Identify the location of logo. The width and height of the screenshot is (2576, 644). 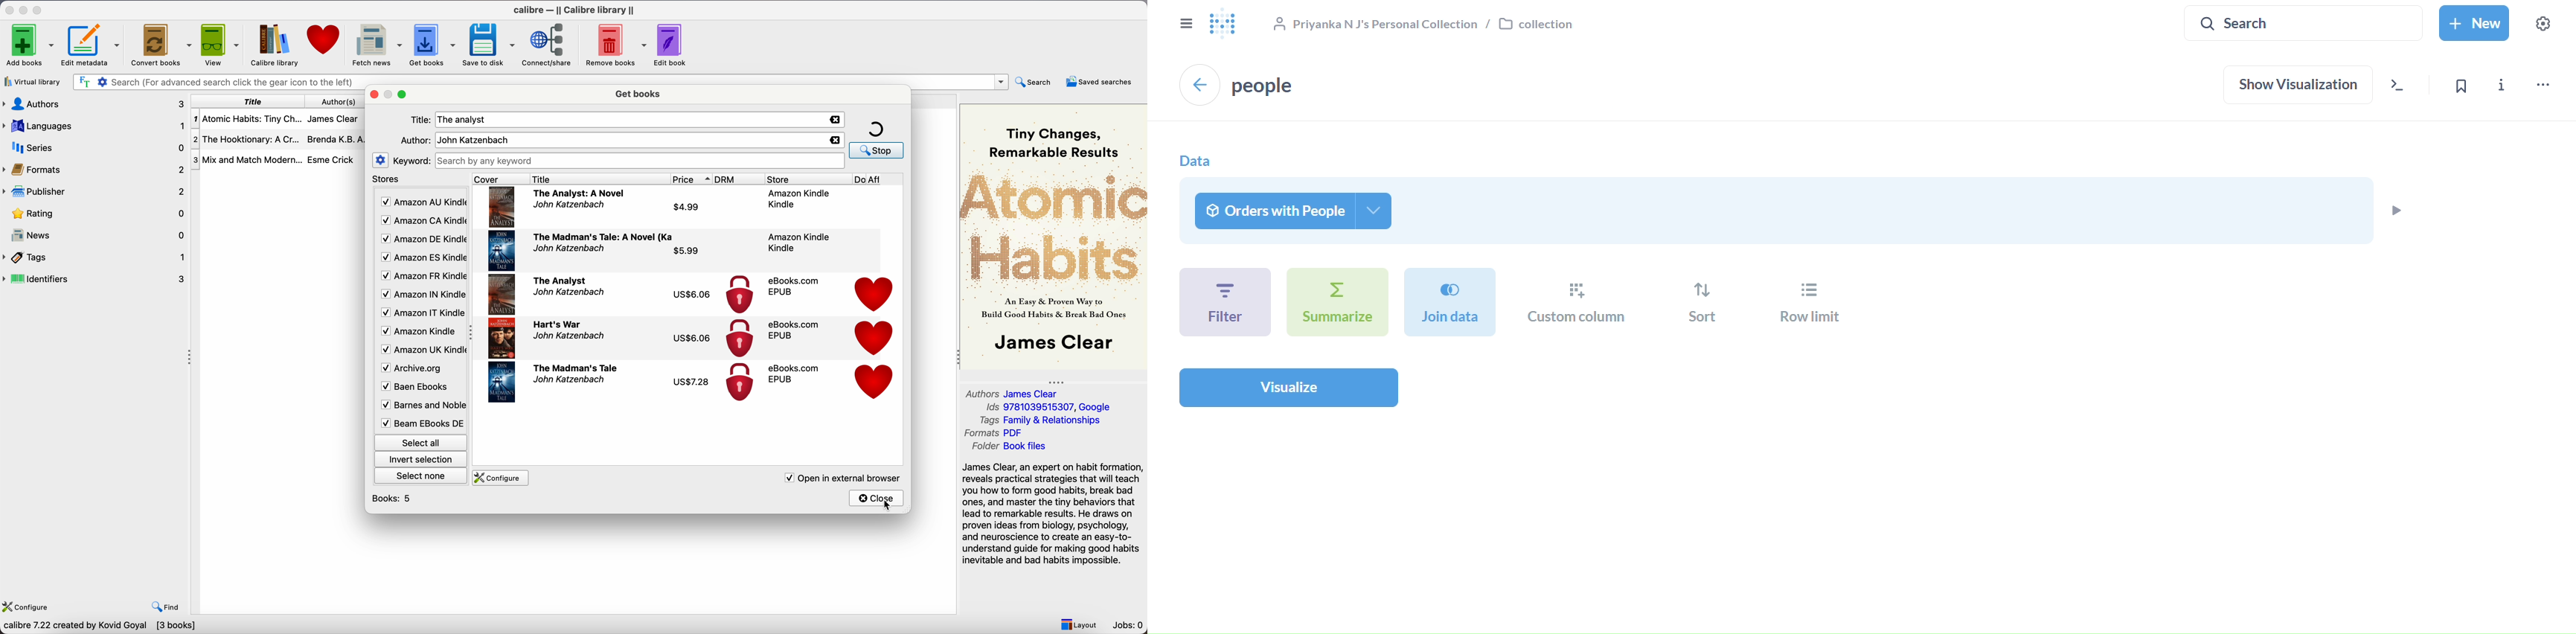
(1225, 24).